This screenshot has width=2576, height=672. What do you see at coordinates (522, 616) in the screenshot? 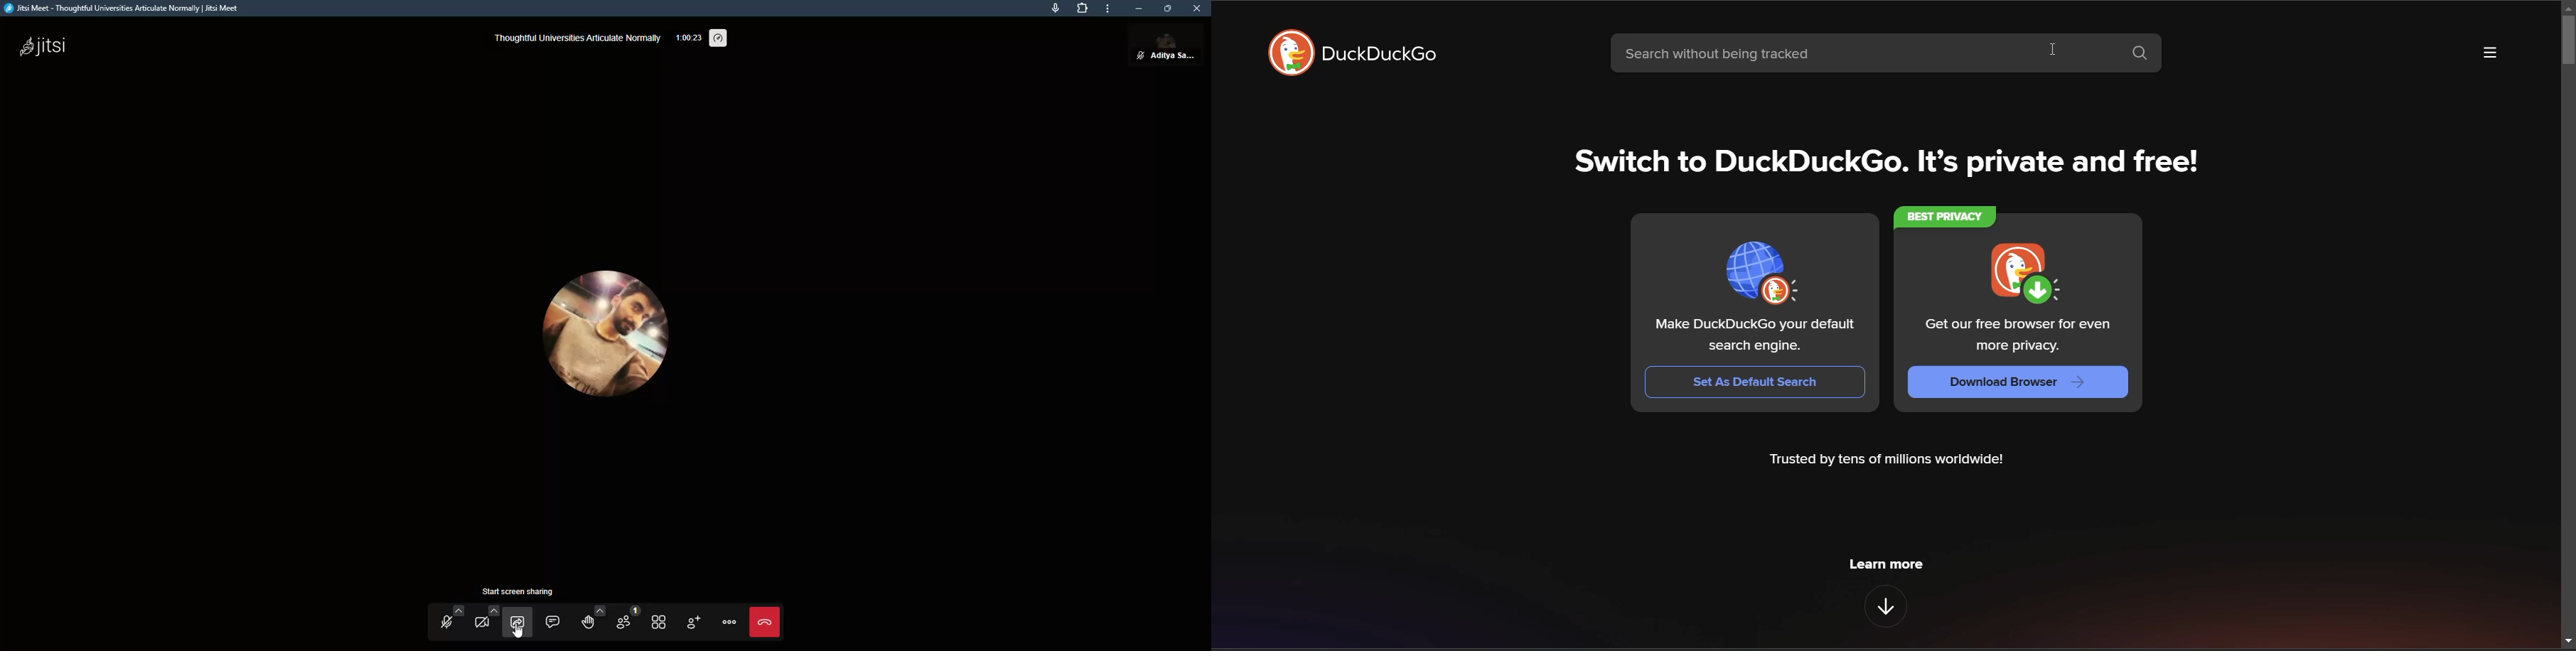
I see `start screen sharing` at bounding box center [522, 616].